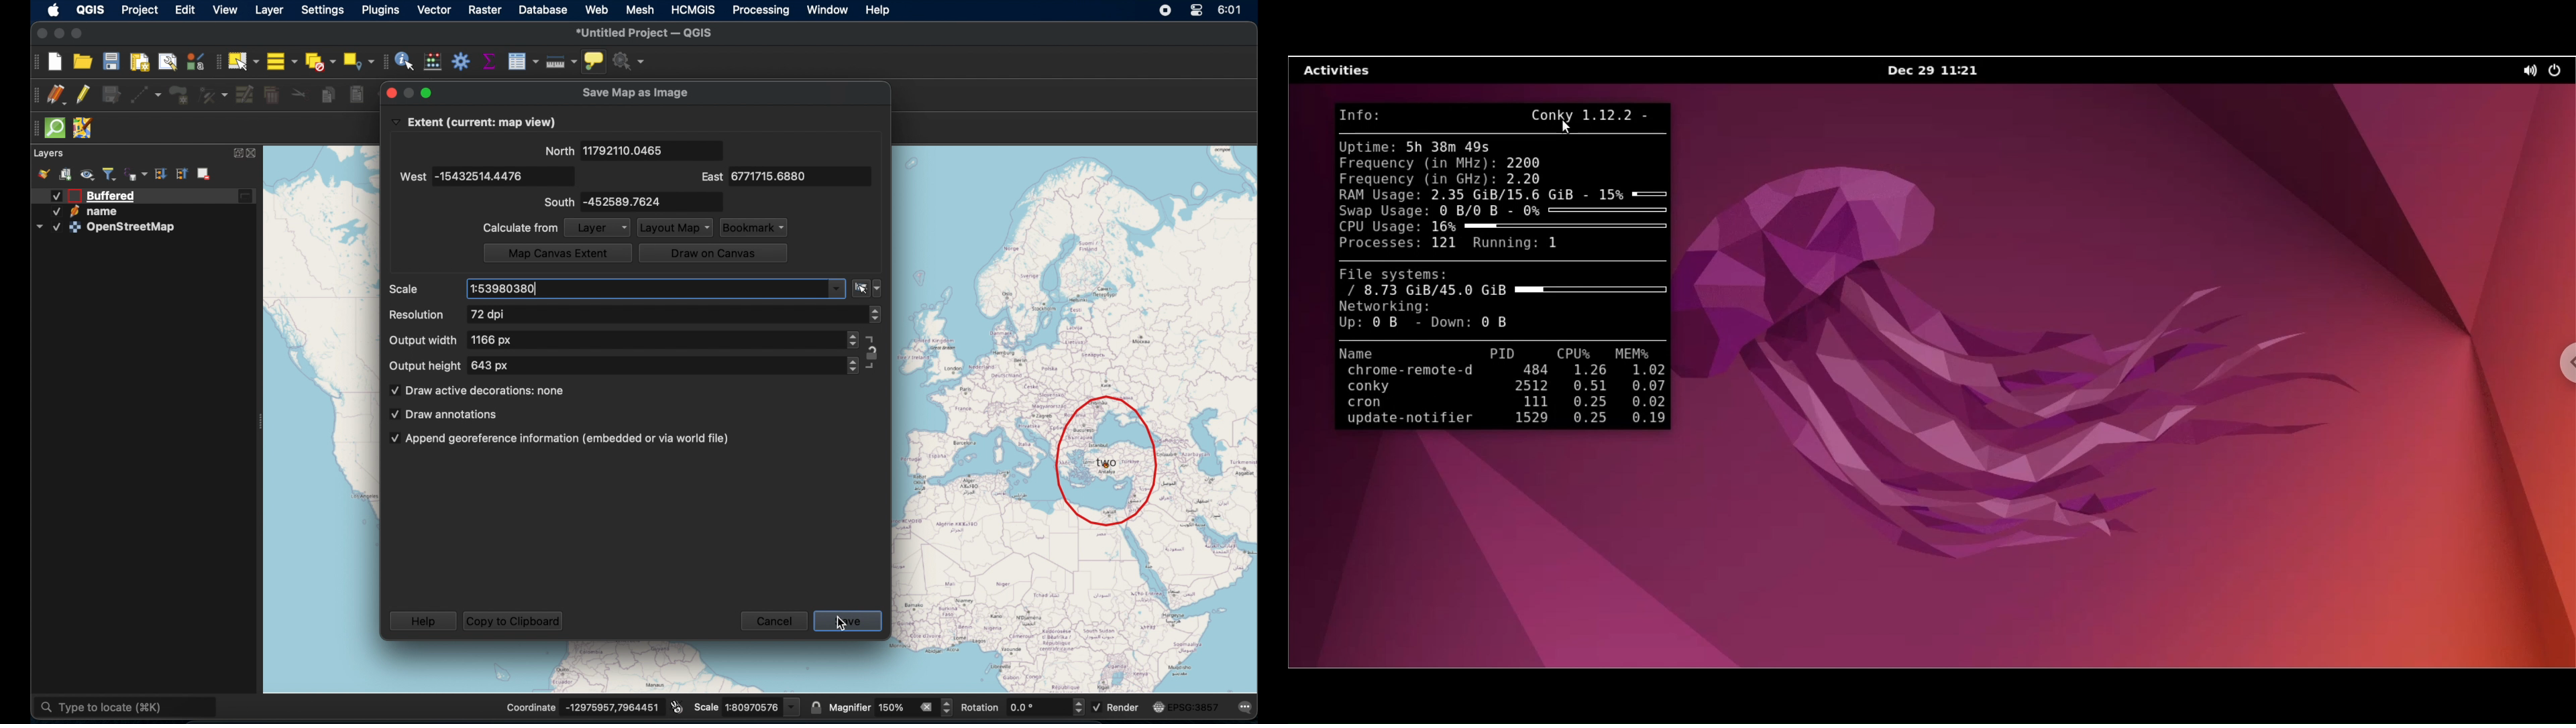 Image resolution: width=2576 pixels, height=728 pixels. What do you see at coordinates (652, 202) in the screenshot?
I see `-452589.7624` at bounding box center [652, 202].